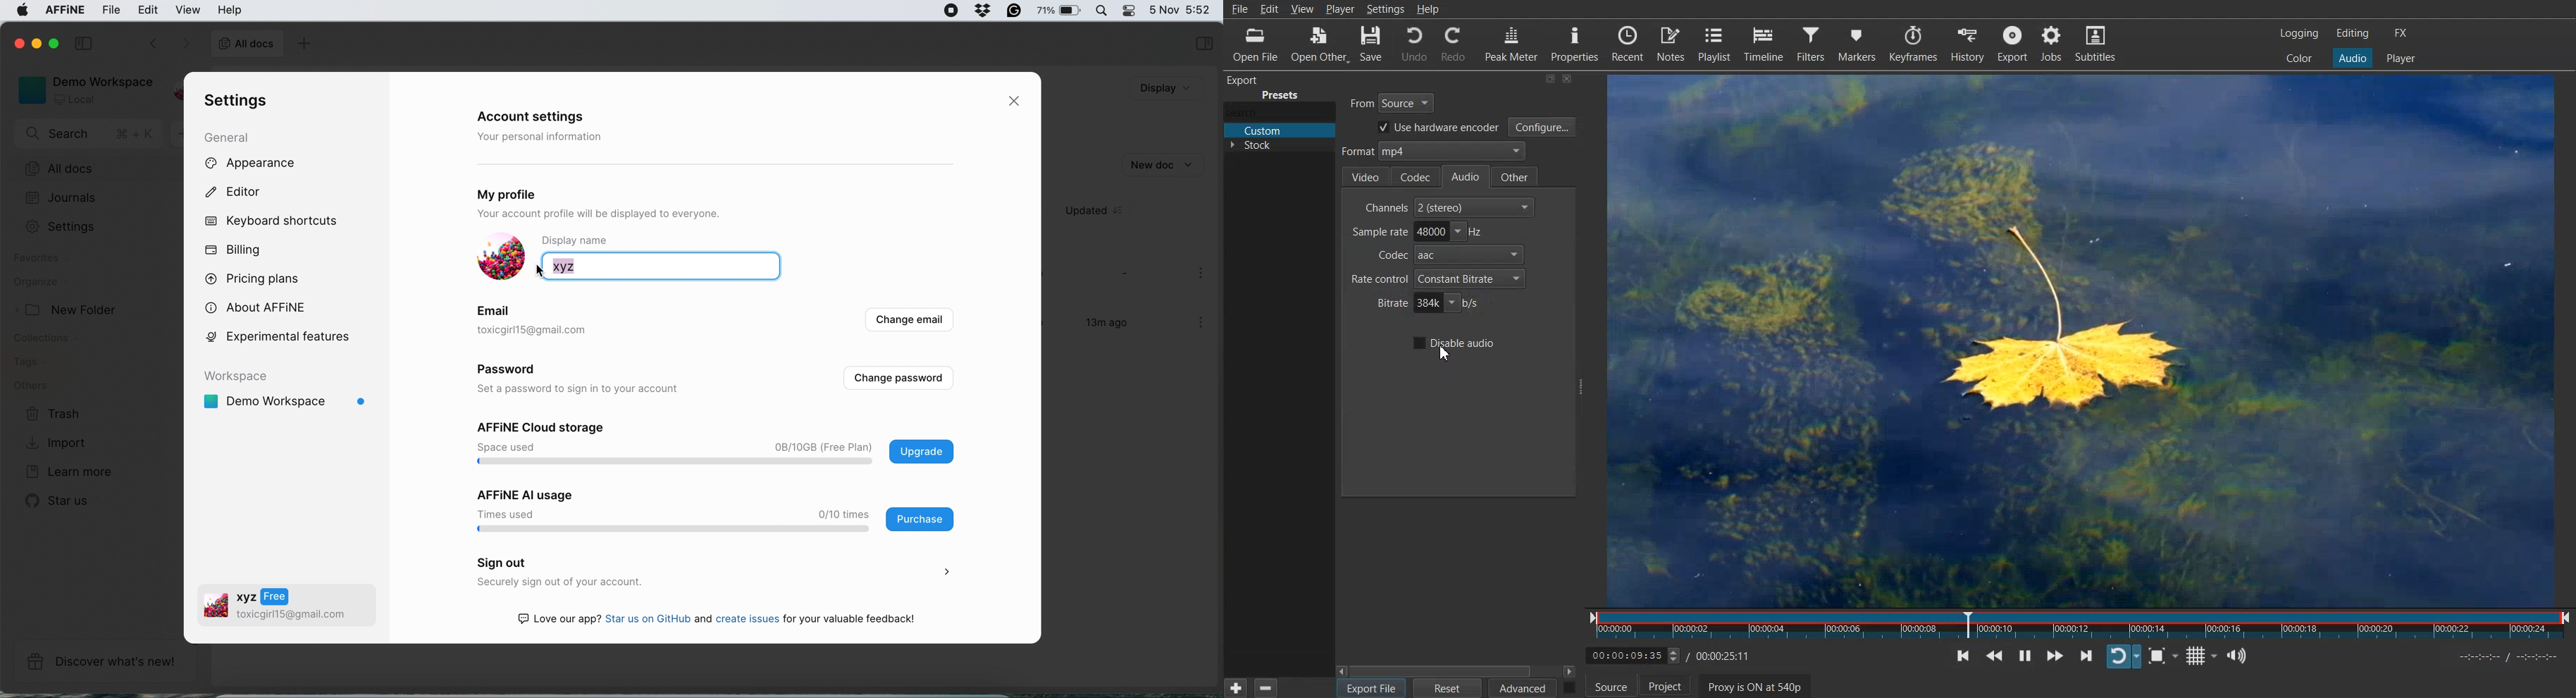 The width and height of the screenshot is (2576, 700). What do you see at coordinates (589, 240) in the screenshot?
I see `display name` at bounding box center [589, 240].